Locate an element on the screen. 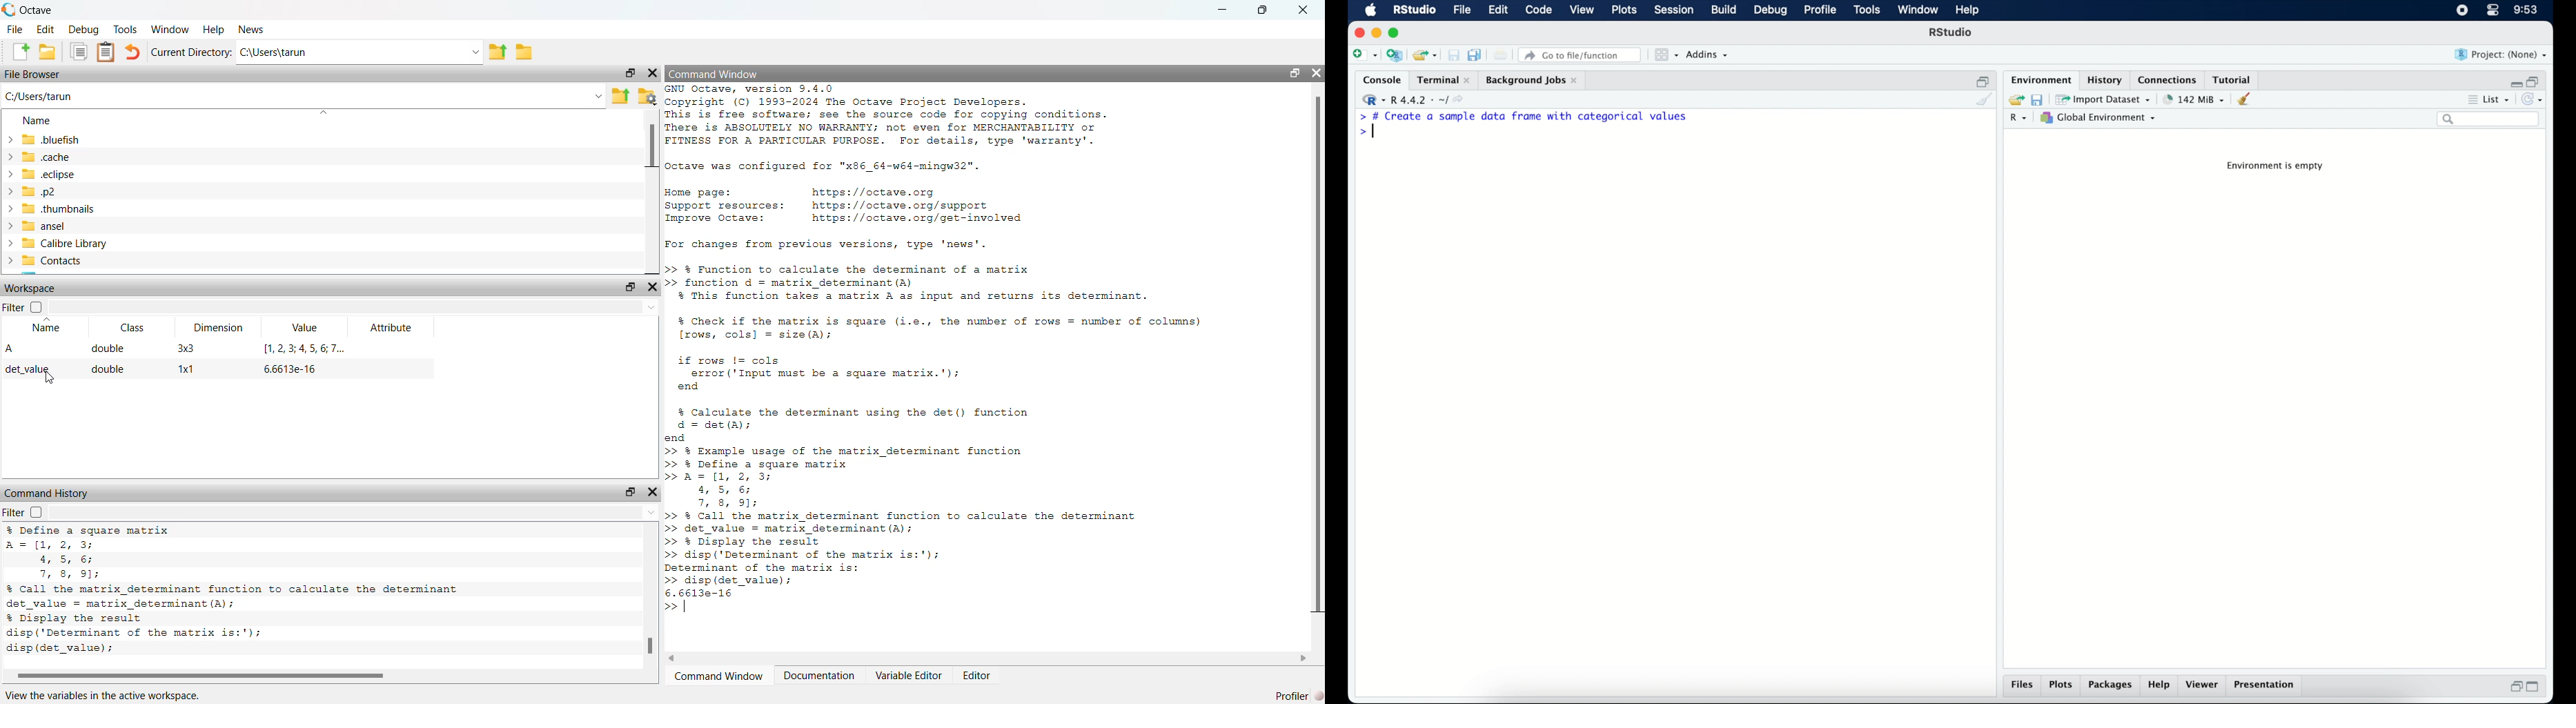 The width and height of the screenshot is (2576, 728). packages is located at coordinates (2112, 686).